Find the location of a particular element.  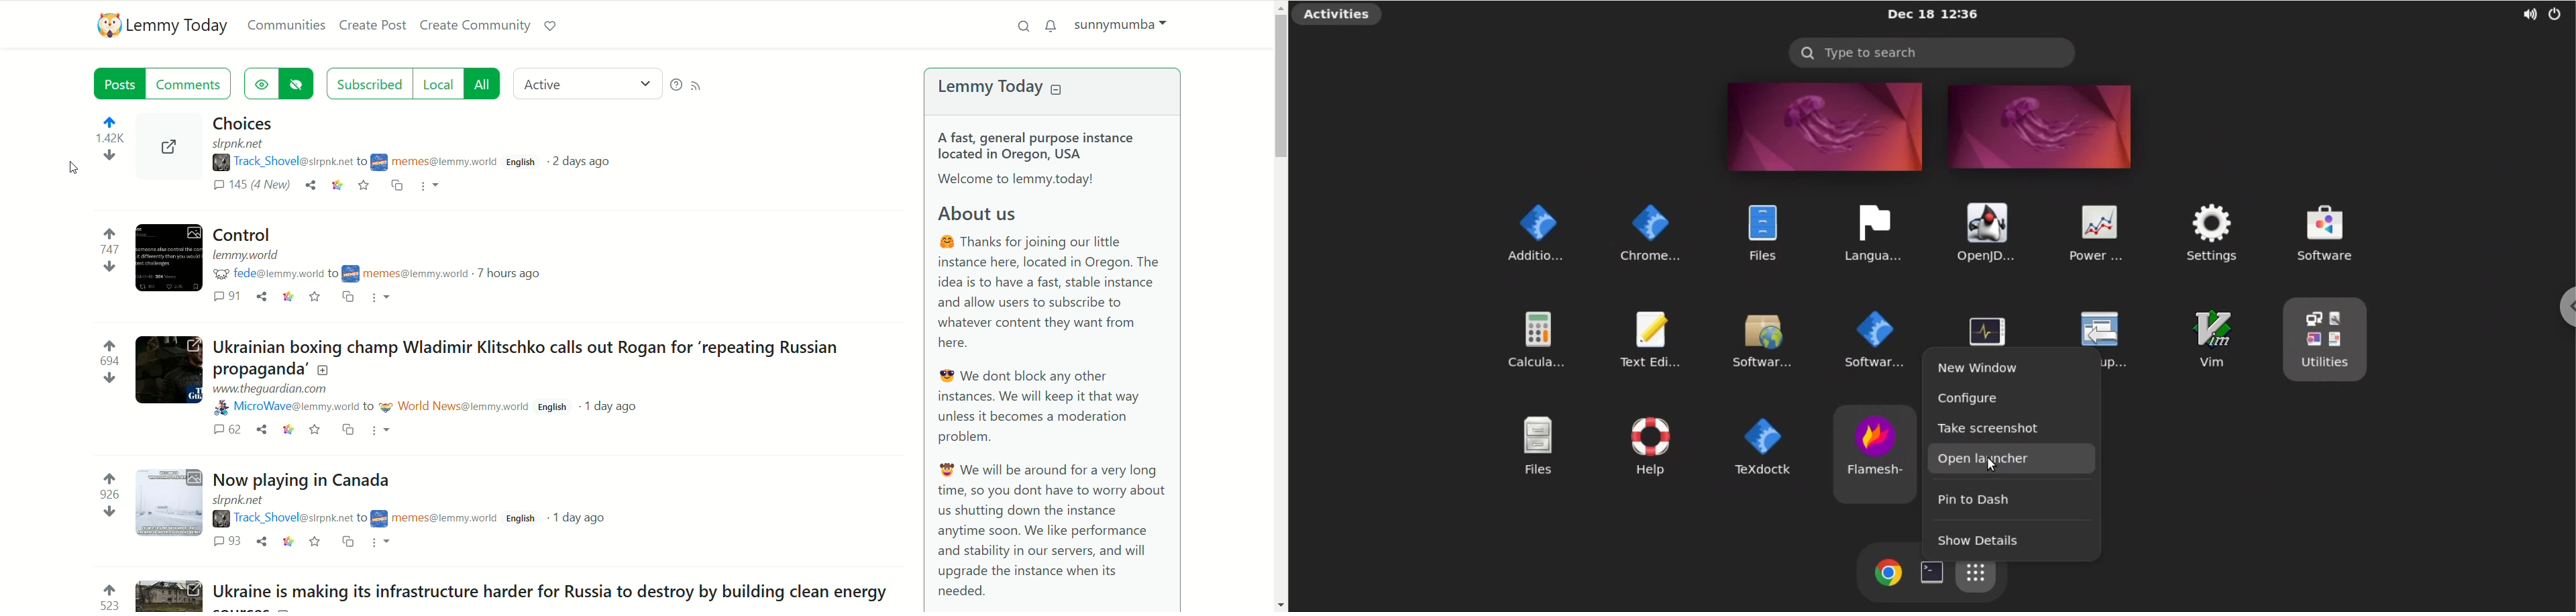

power settings menu is located at coordinates (2557, 13).